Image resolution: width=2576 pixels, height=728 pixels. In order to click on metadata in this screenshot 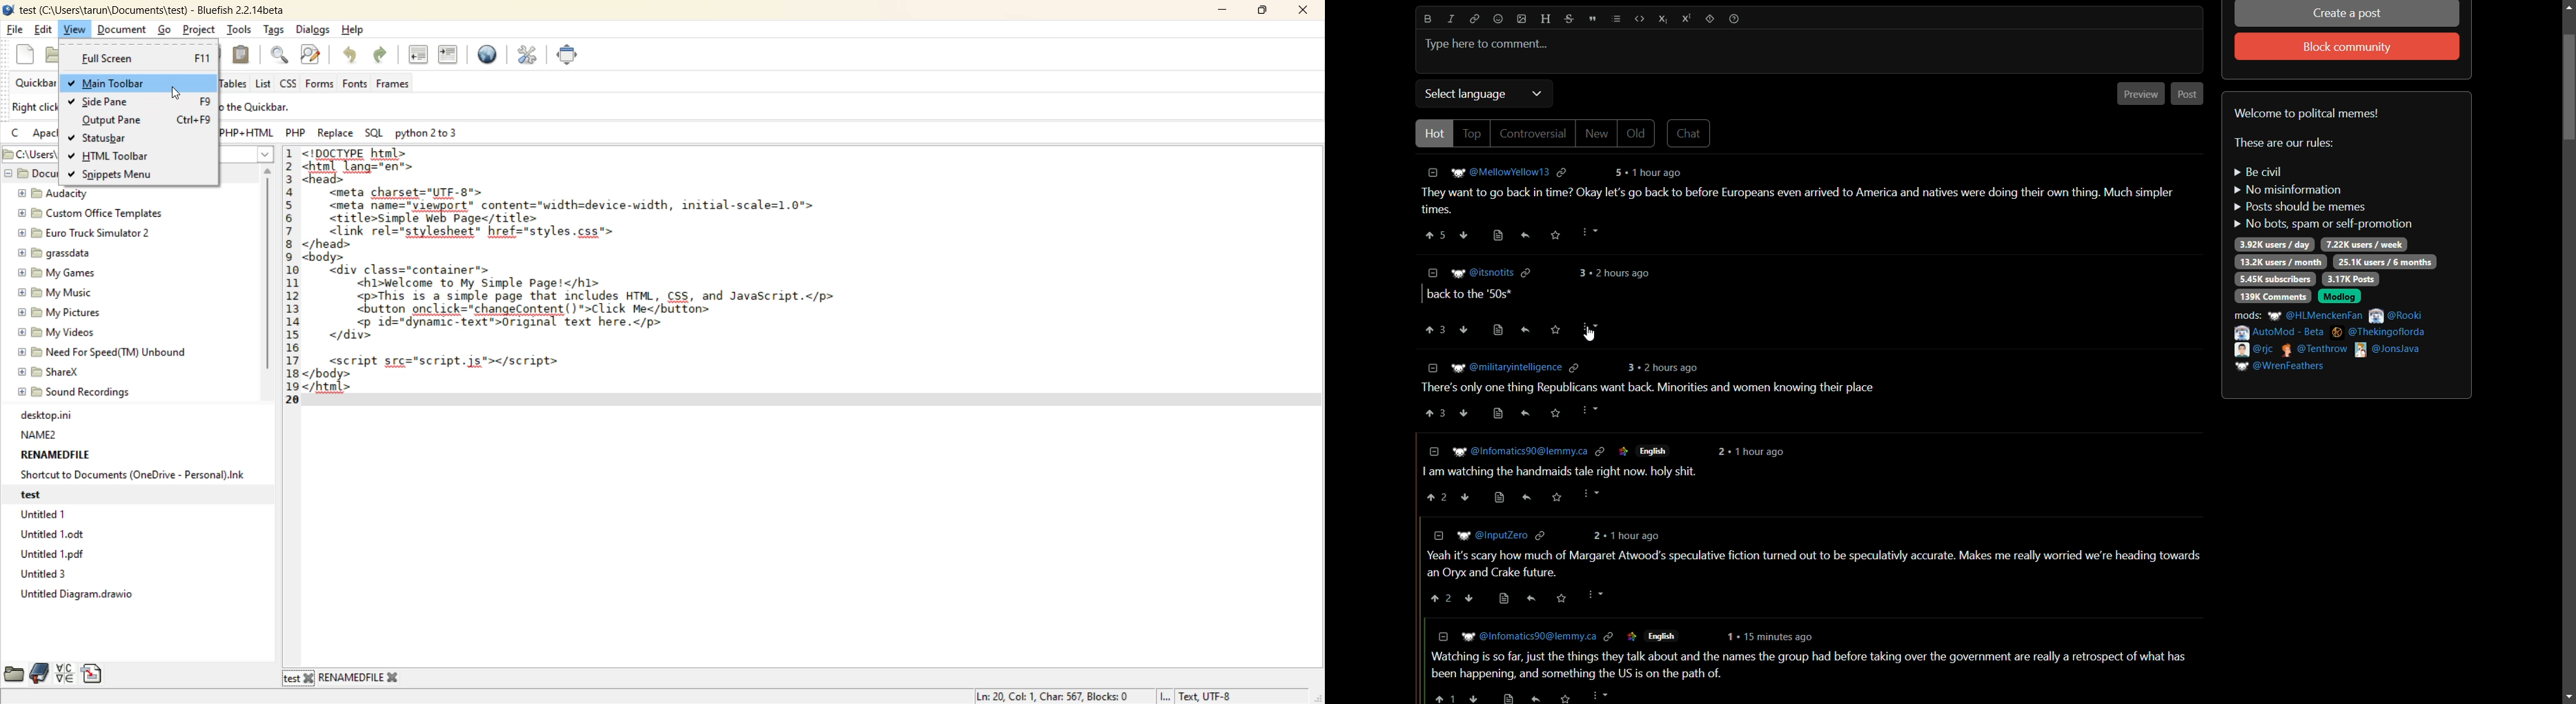, I will do `click(1106, 696)`.